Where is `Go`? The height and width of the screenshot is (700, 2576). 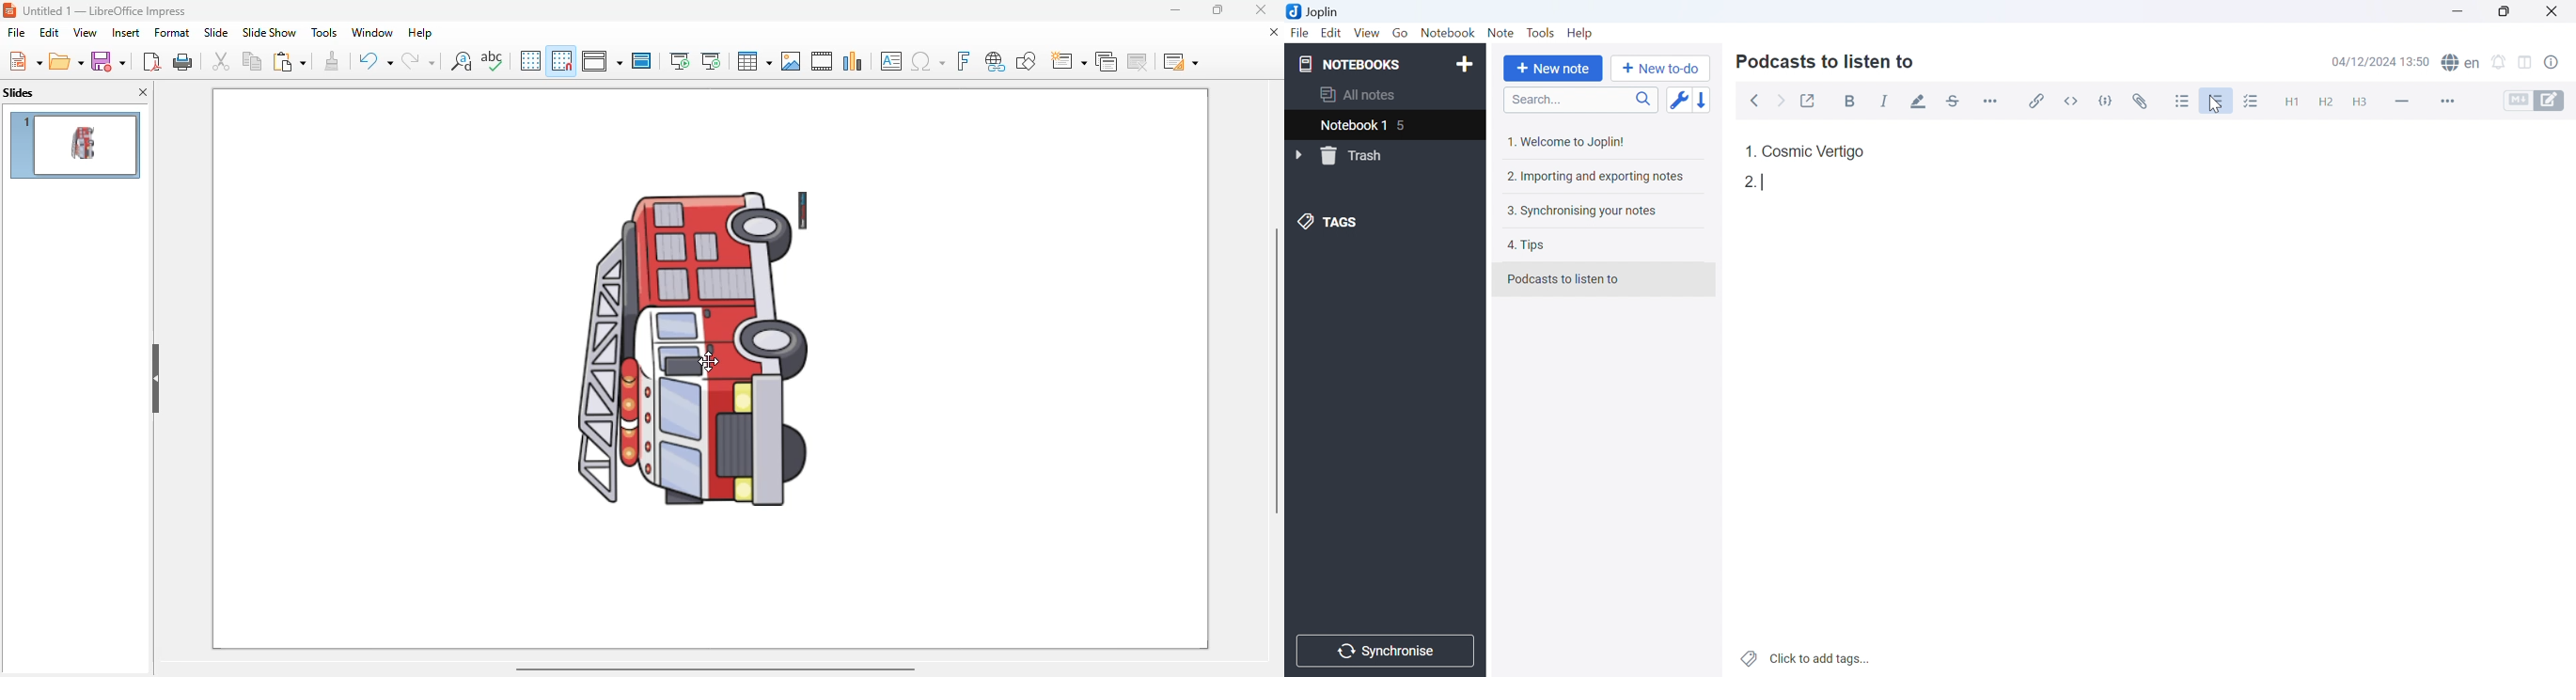 Go is located at coordinates (1400, 32).